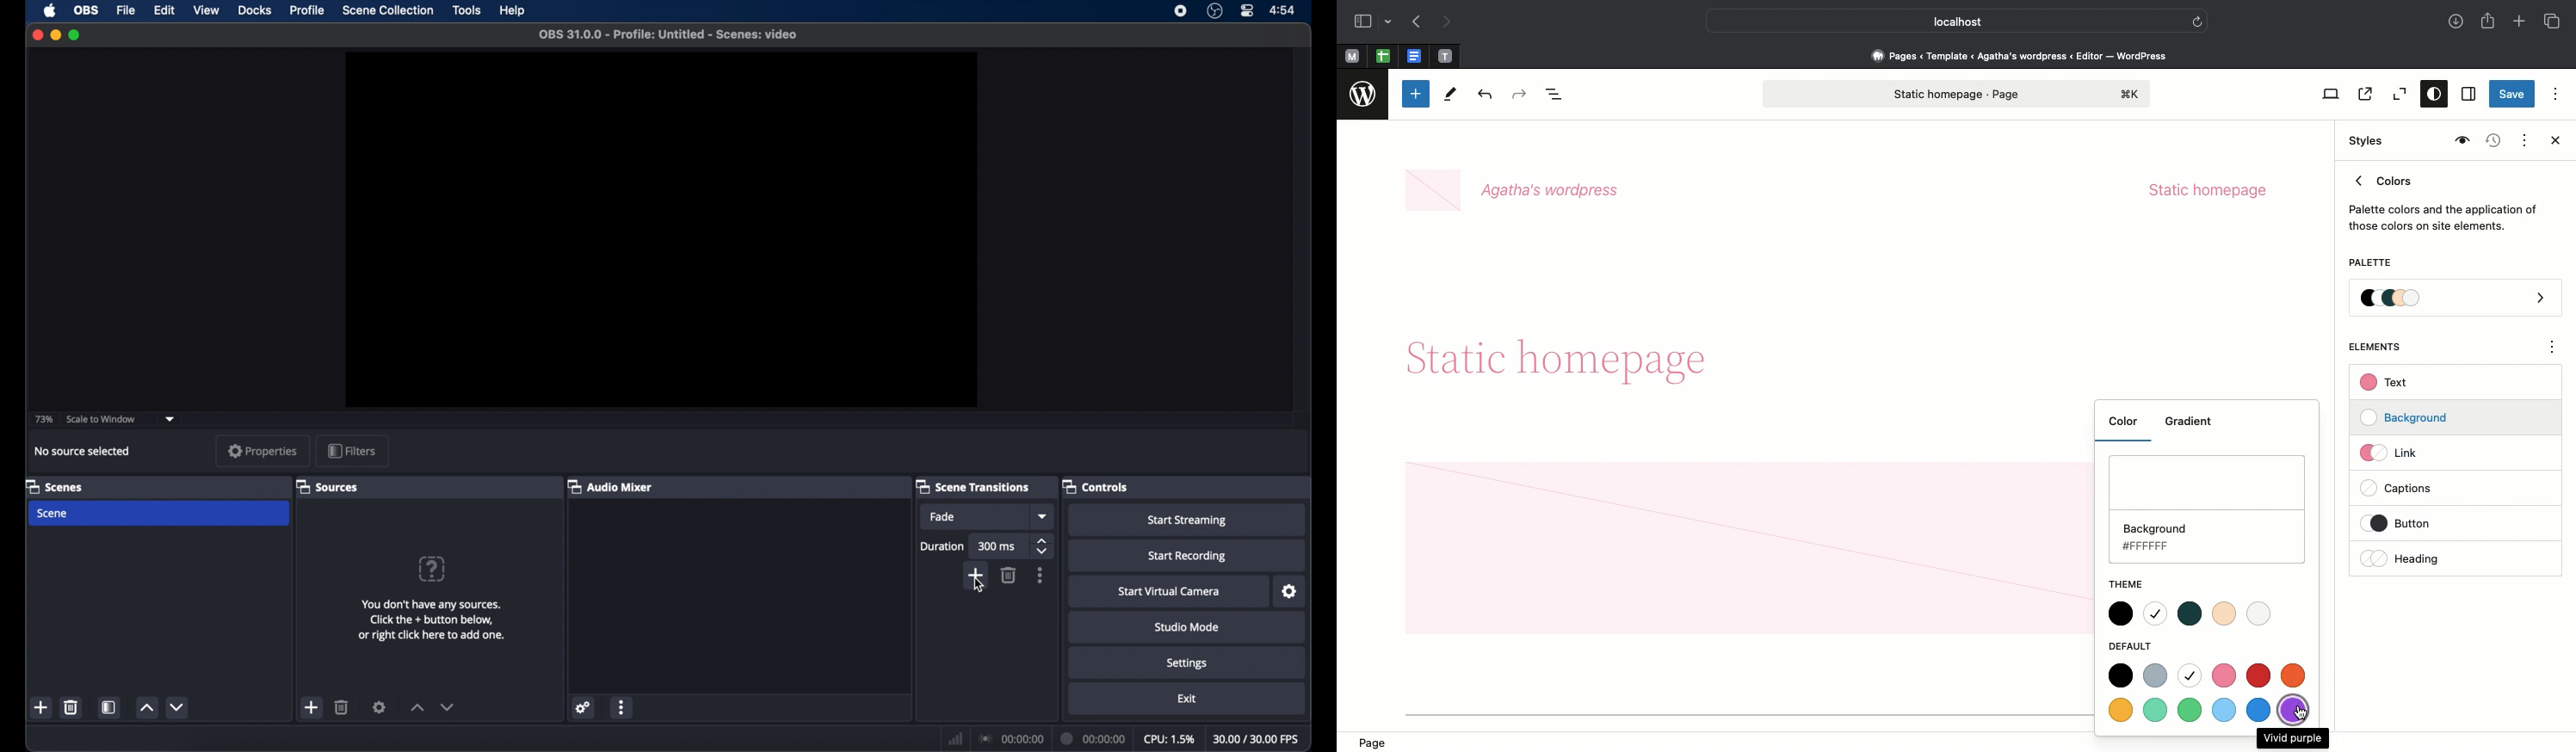 This screenshot has width=2576, height=756. I want to click on fade, so click(944, 517).